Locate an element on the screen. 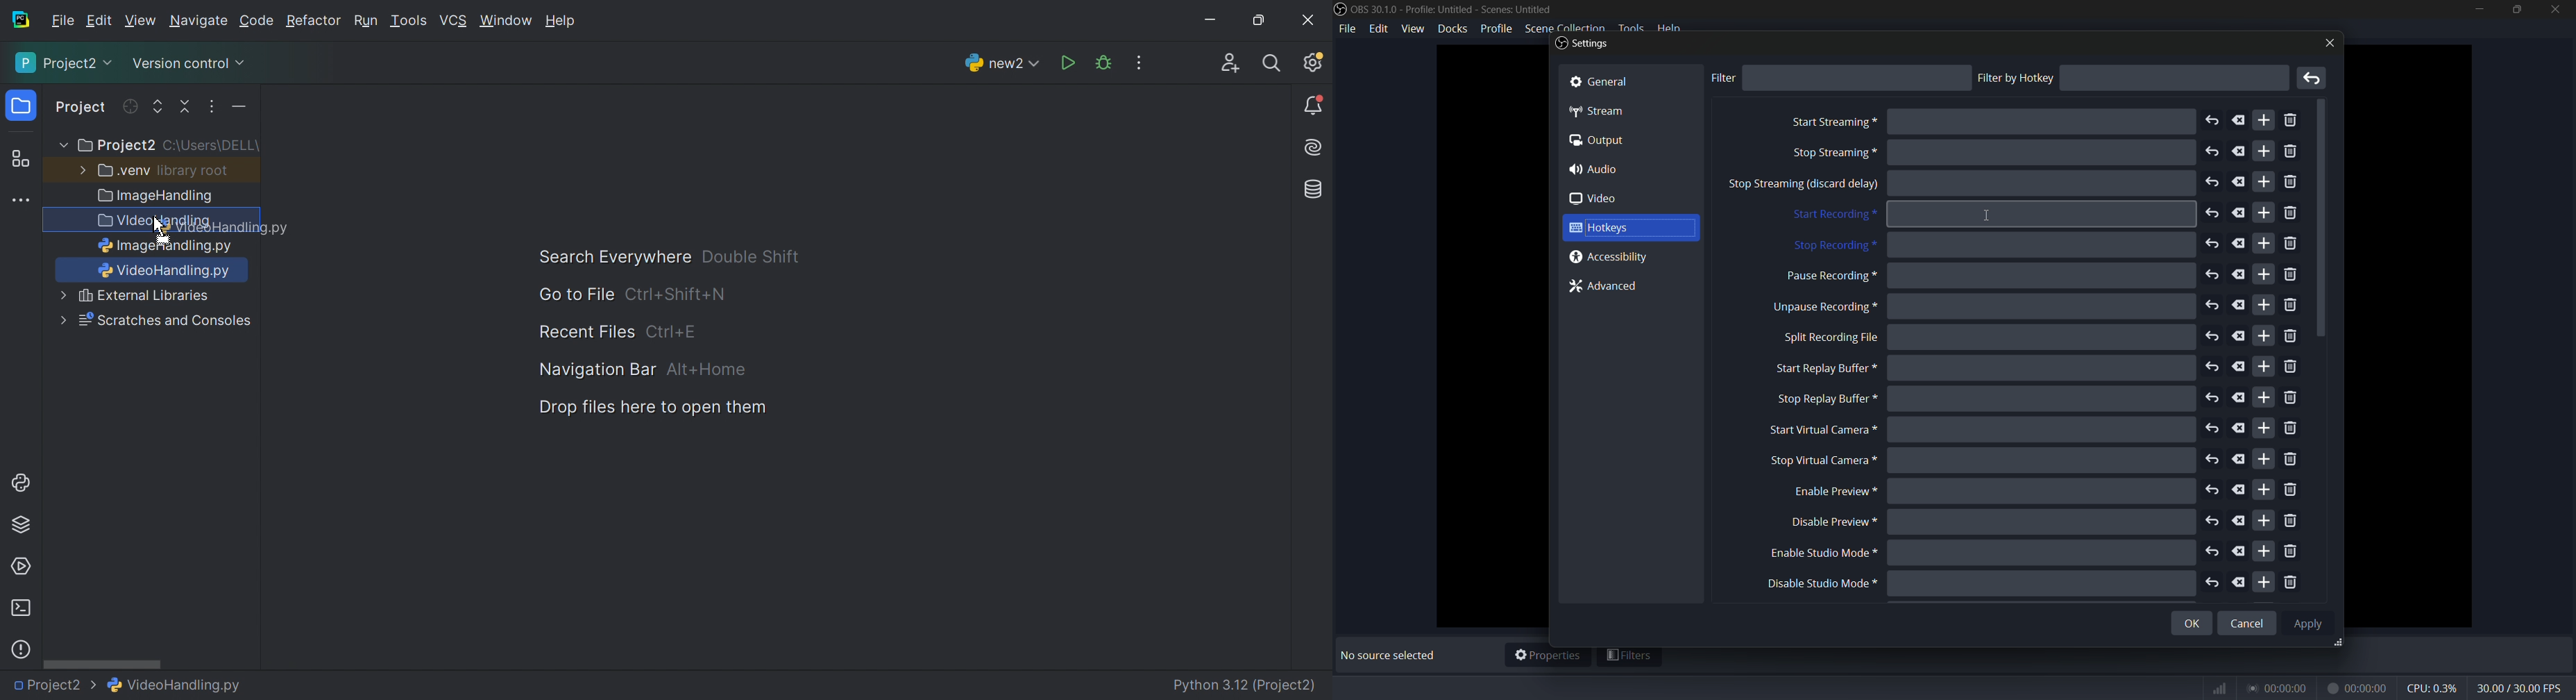  undo is located at coordinates (2213, 244).